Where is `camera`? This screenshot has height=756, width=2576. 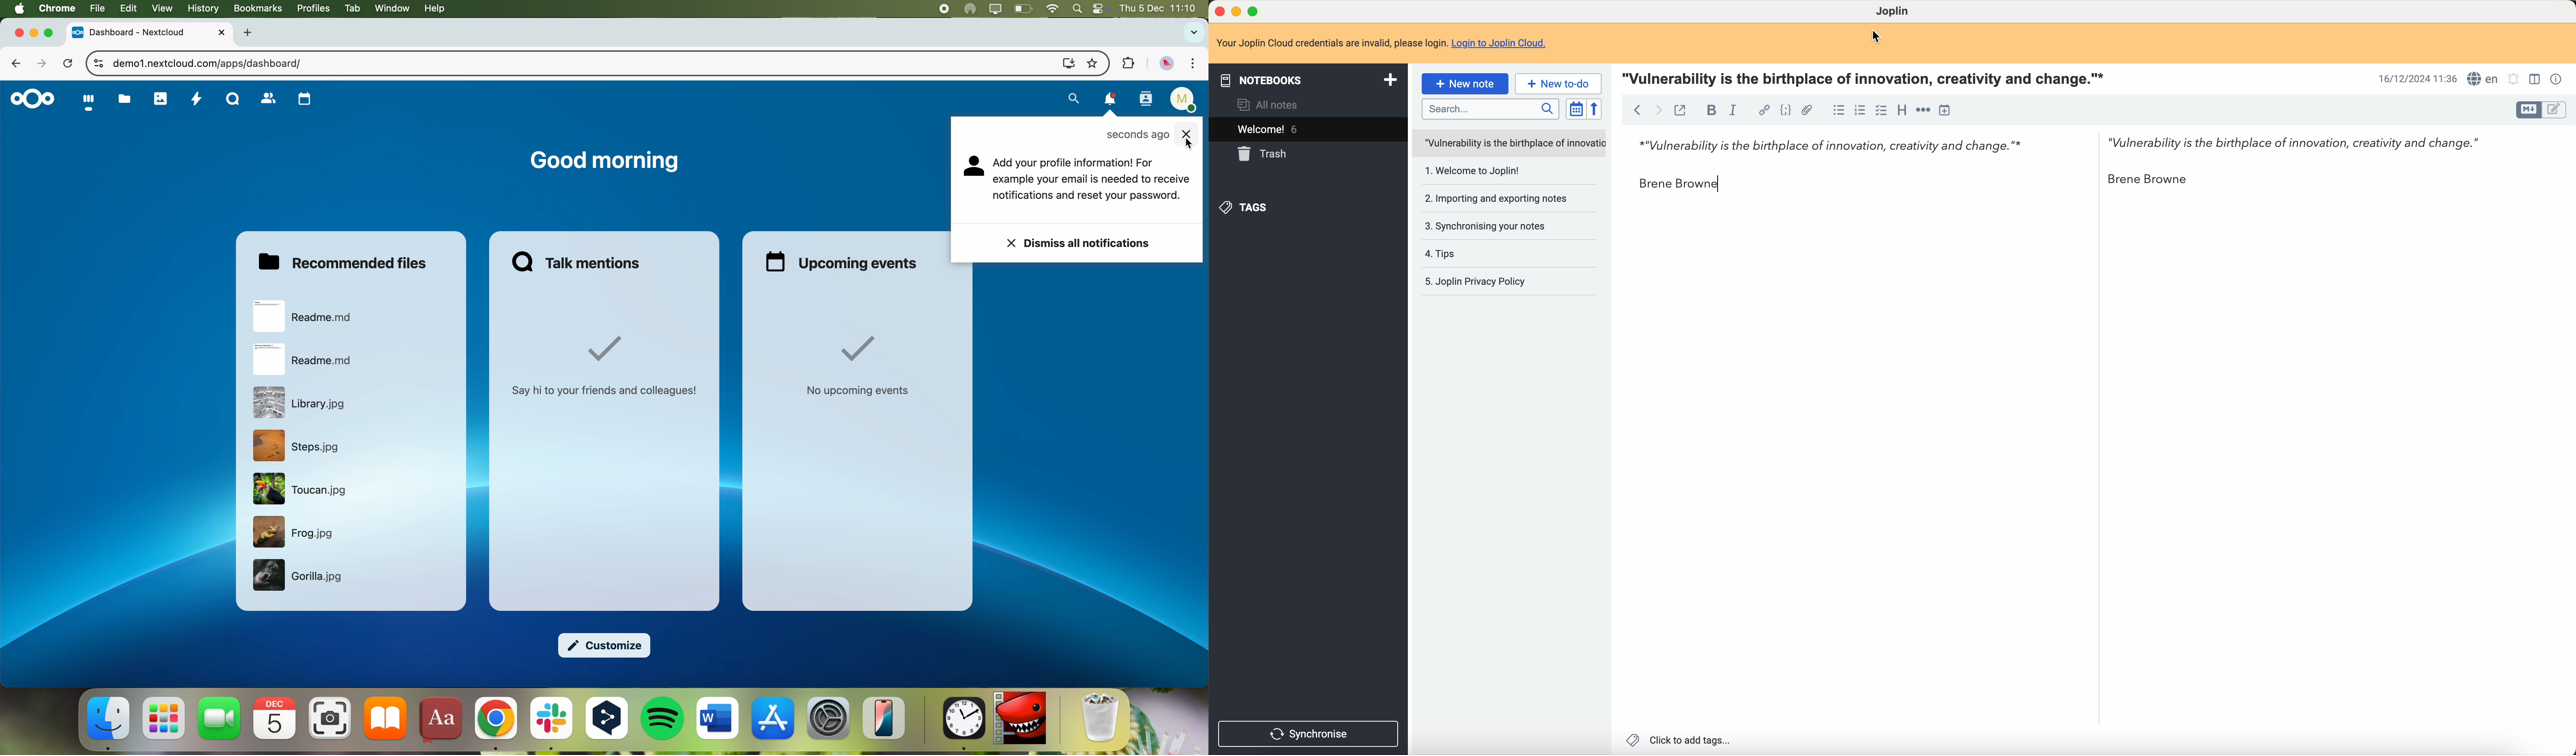
camera is located at coordinates (331, 718).